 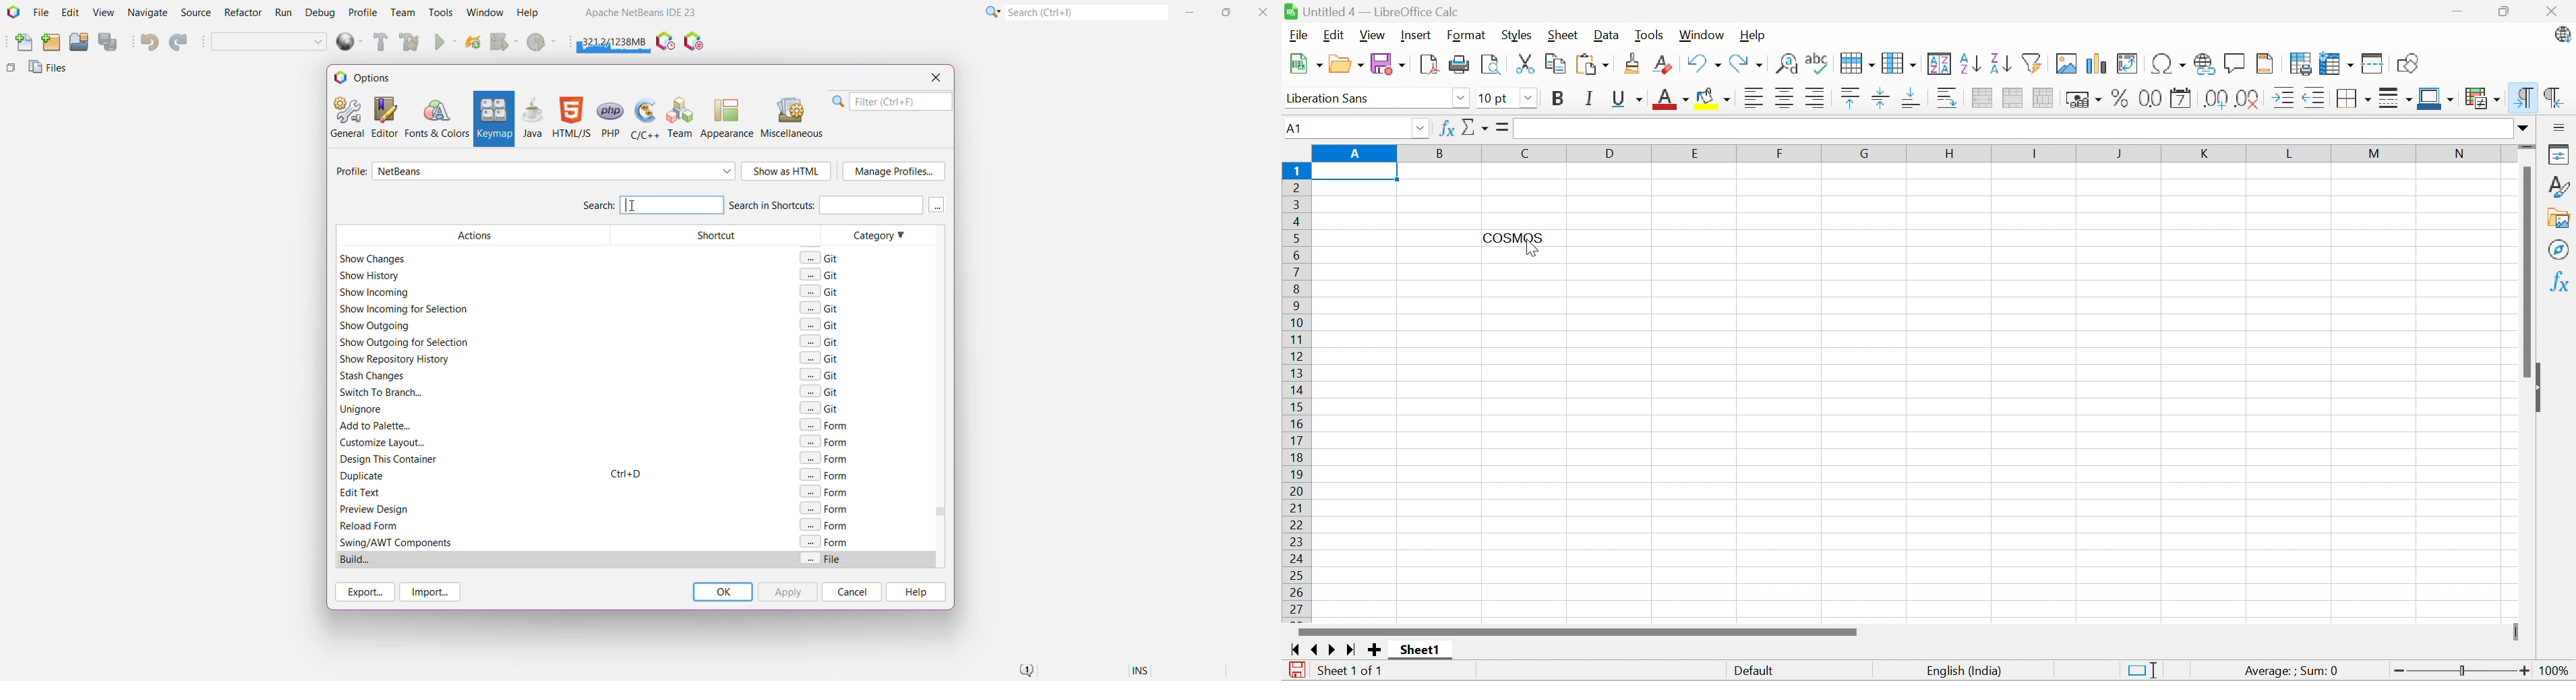 I want to click on Align Top, so click(x=1851, y=98).